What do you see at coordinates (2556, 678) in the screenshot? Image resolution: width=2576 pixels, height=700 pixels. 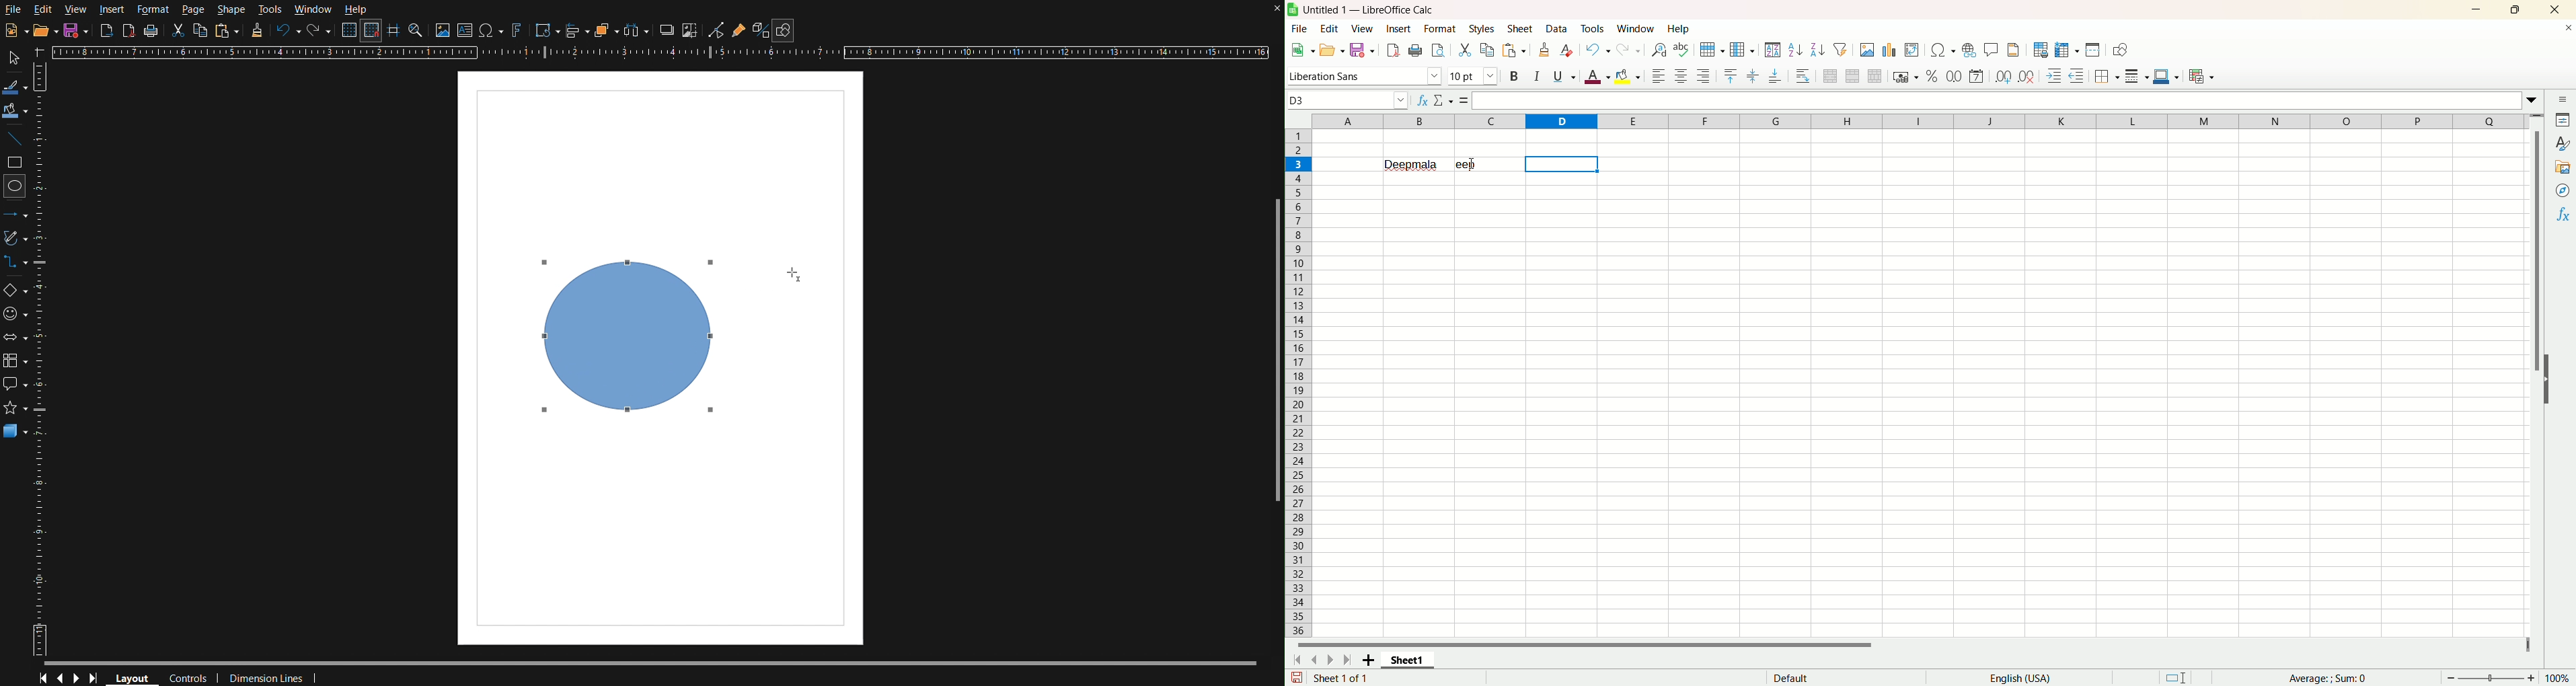 I see `100%` at bounding box center [2556, 678].